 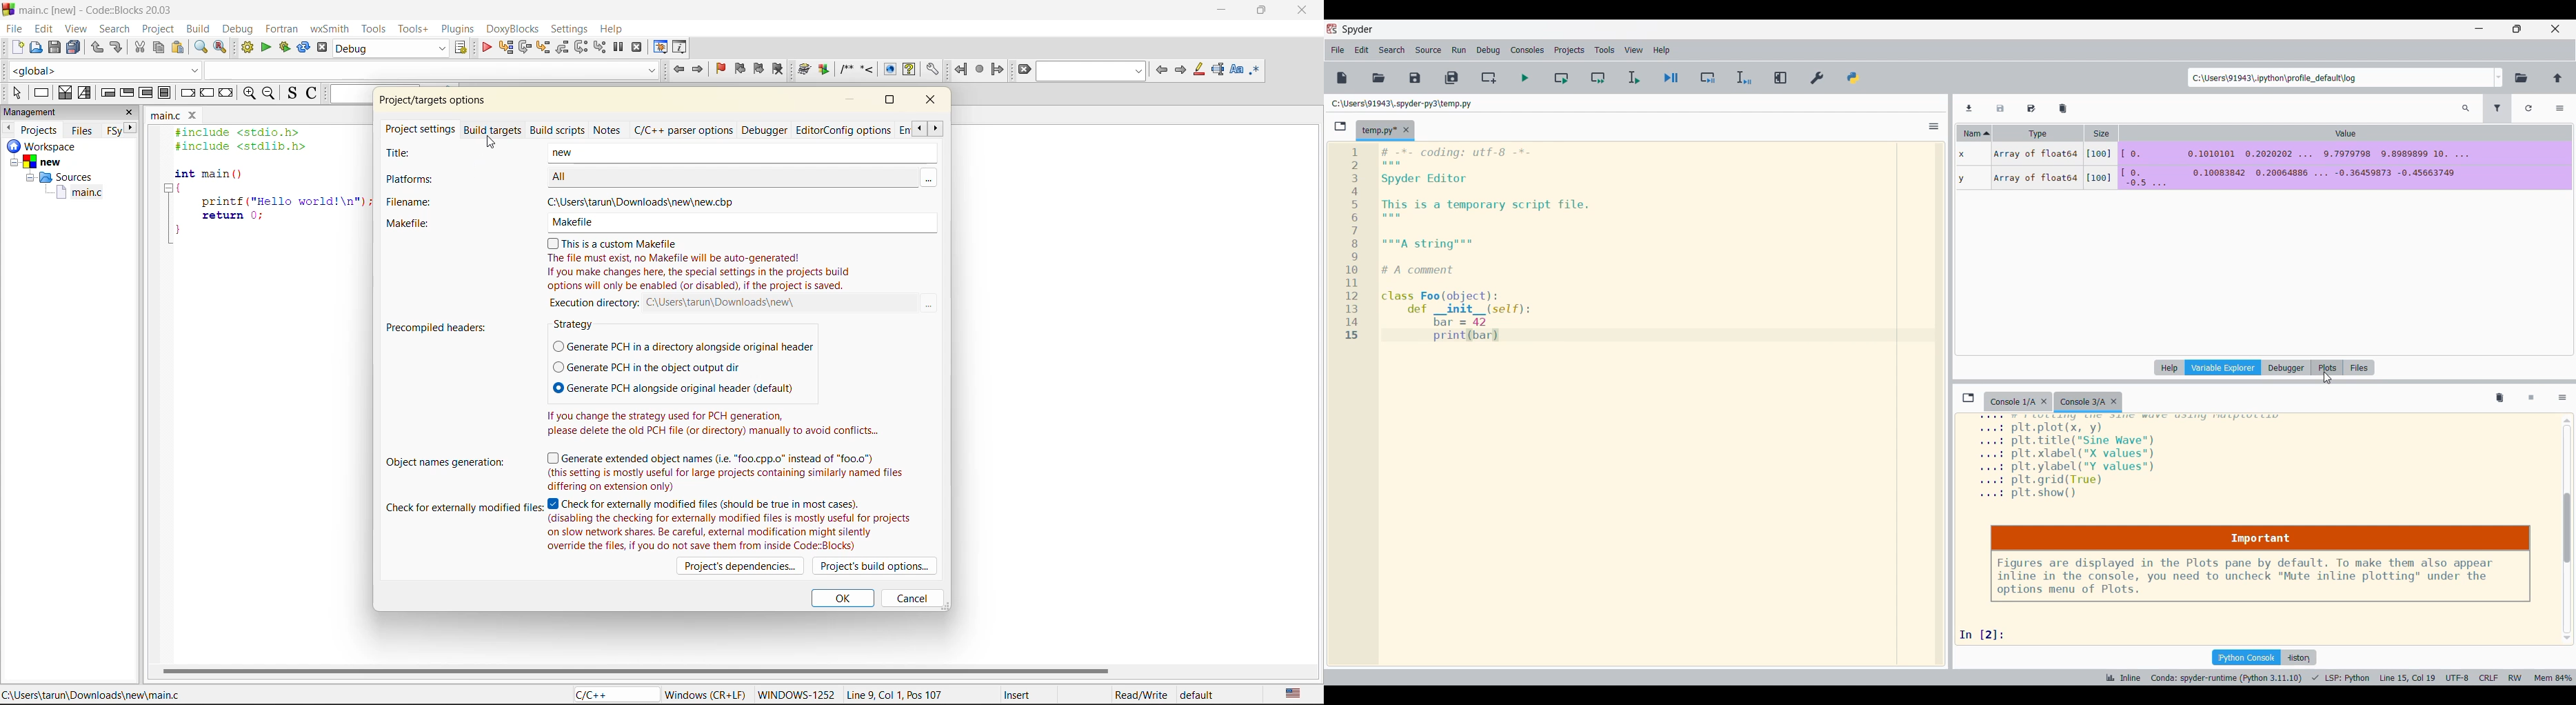 What do you see at coordinates (1342, 78) in the screenshot?
I see `New file` at bounding box center [1342, 78].